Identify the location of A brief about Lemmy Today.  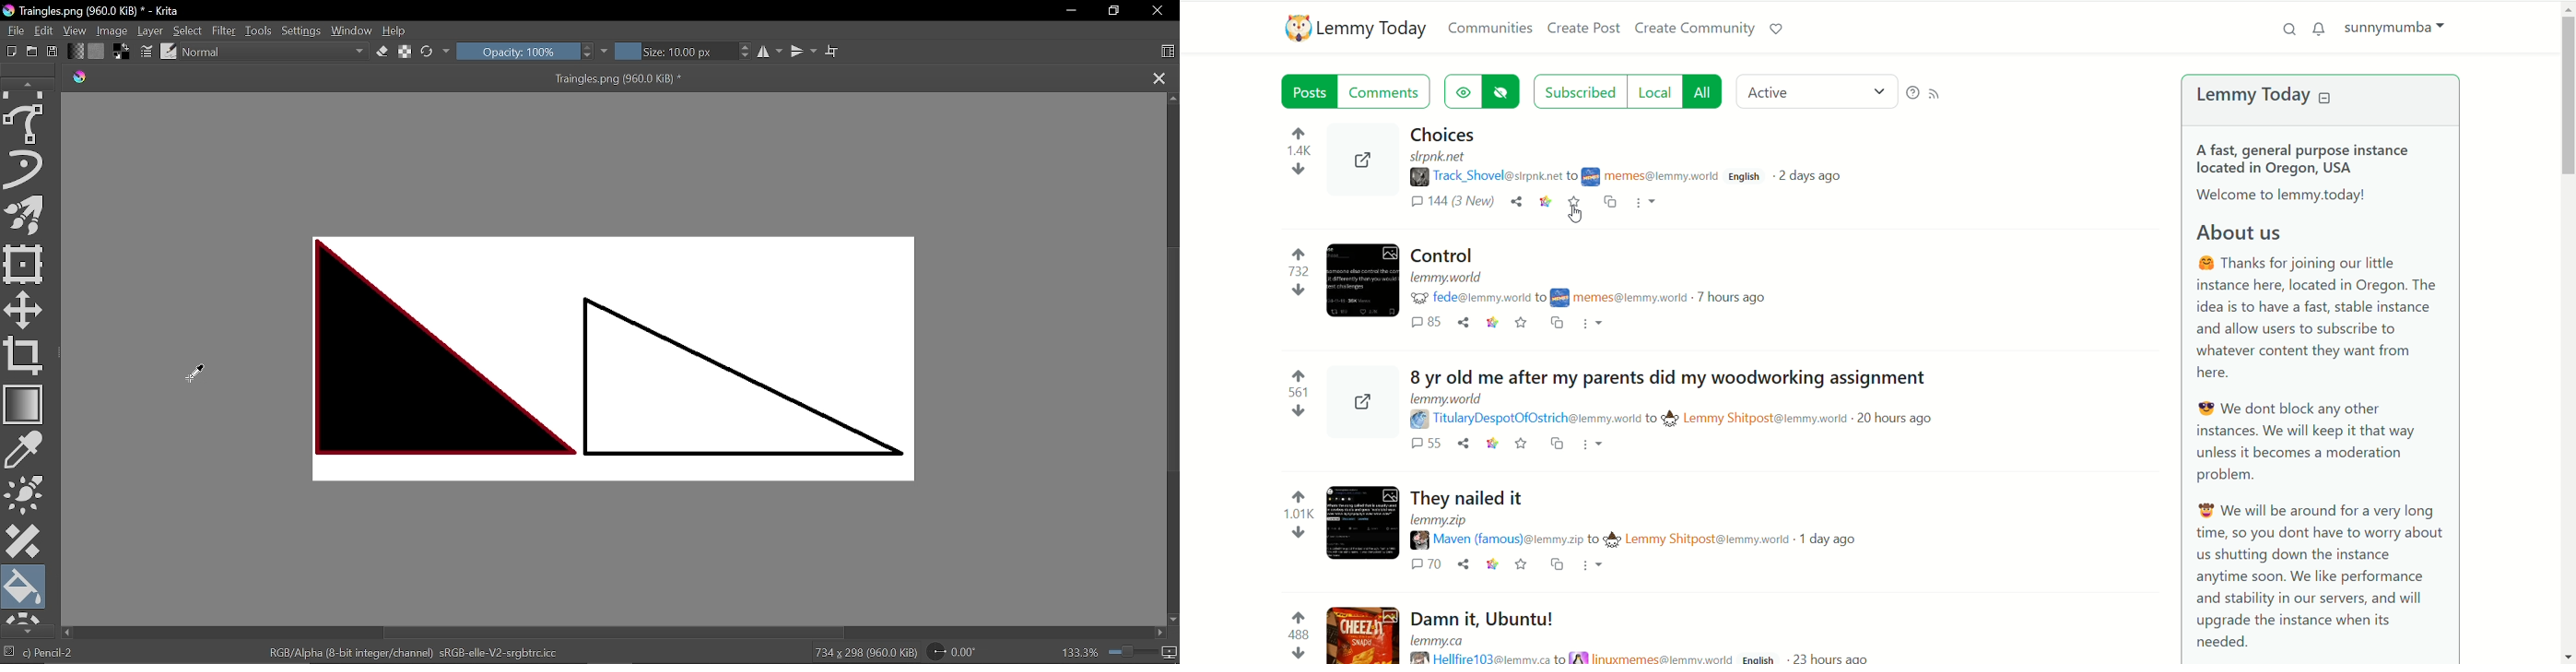
(2318, 394).